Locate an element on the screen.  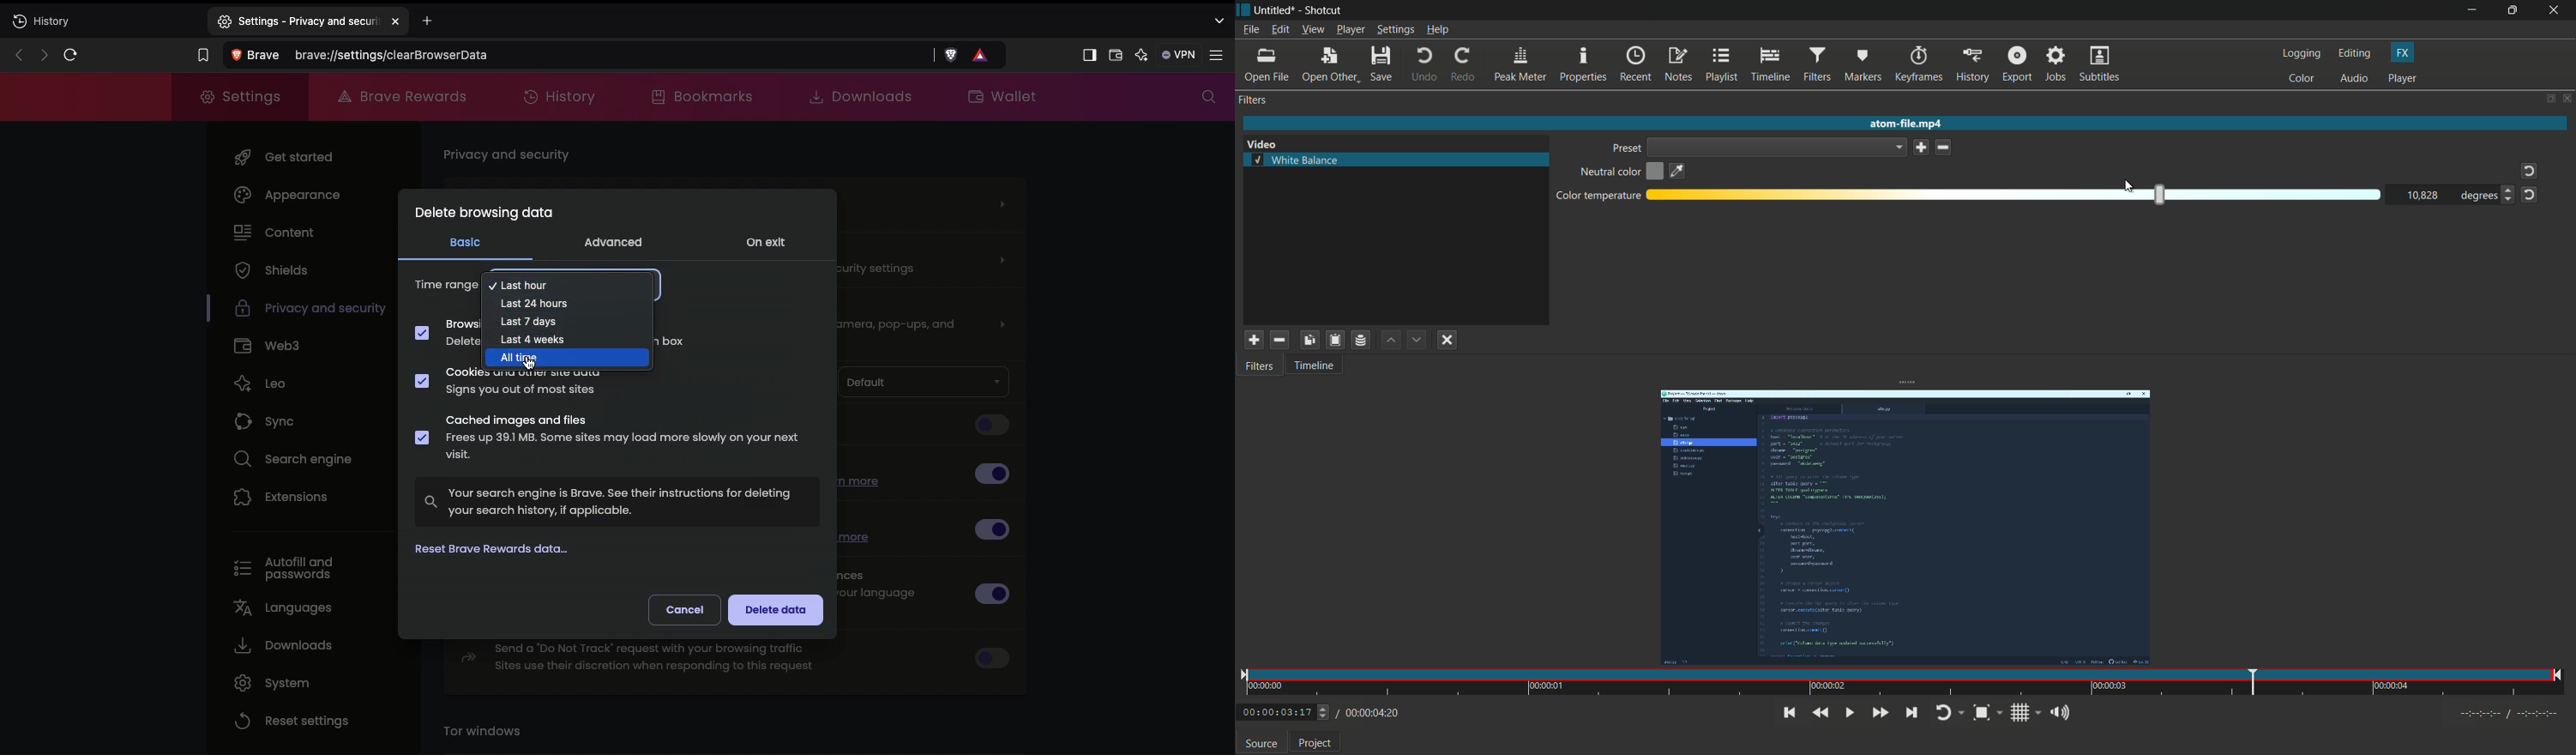
AI is located at coordinates (1140, 55).